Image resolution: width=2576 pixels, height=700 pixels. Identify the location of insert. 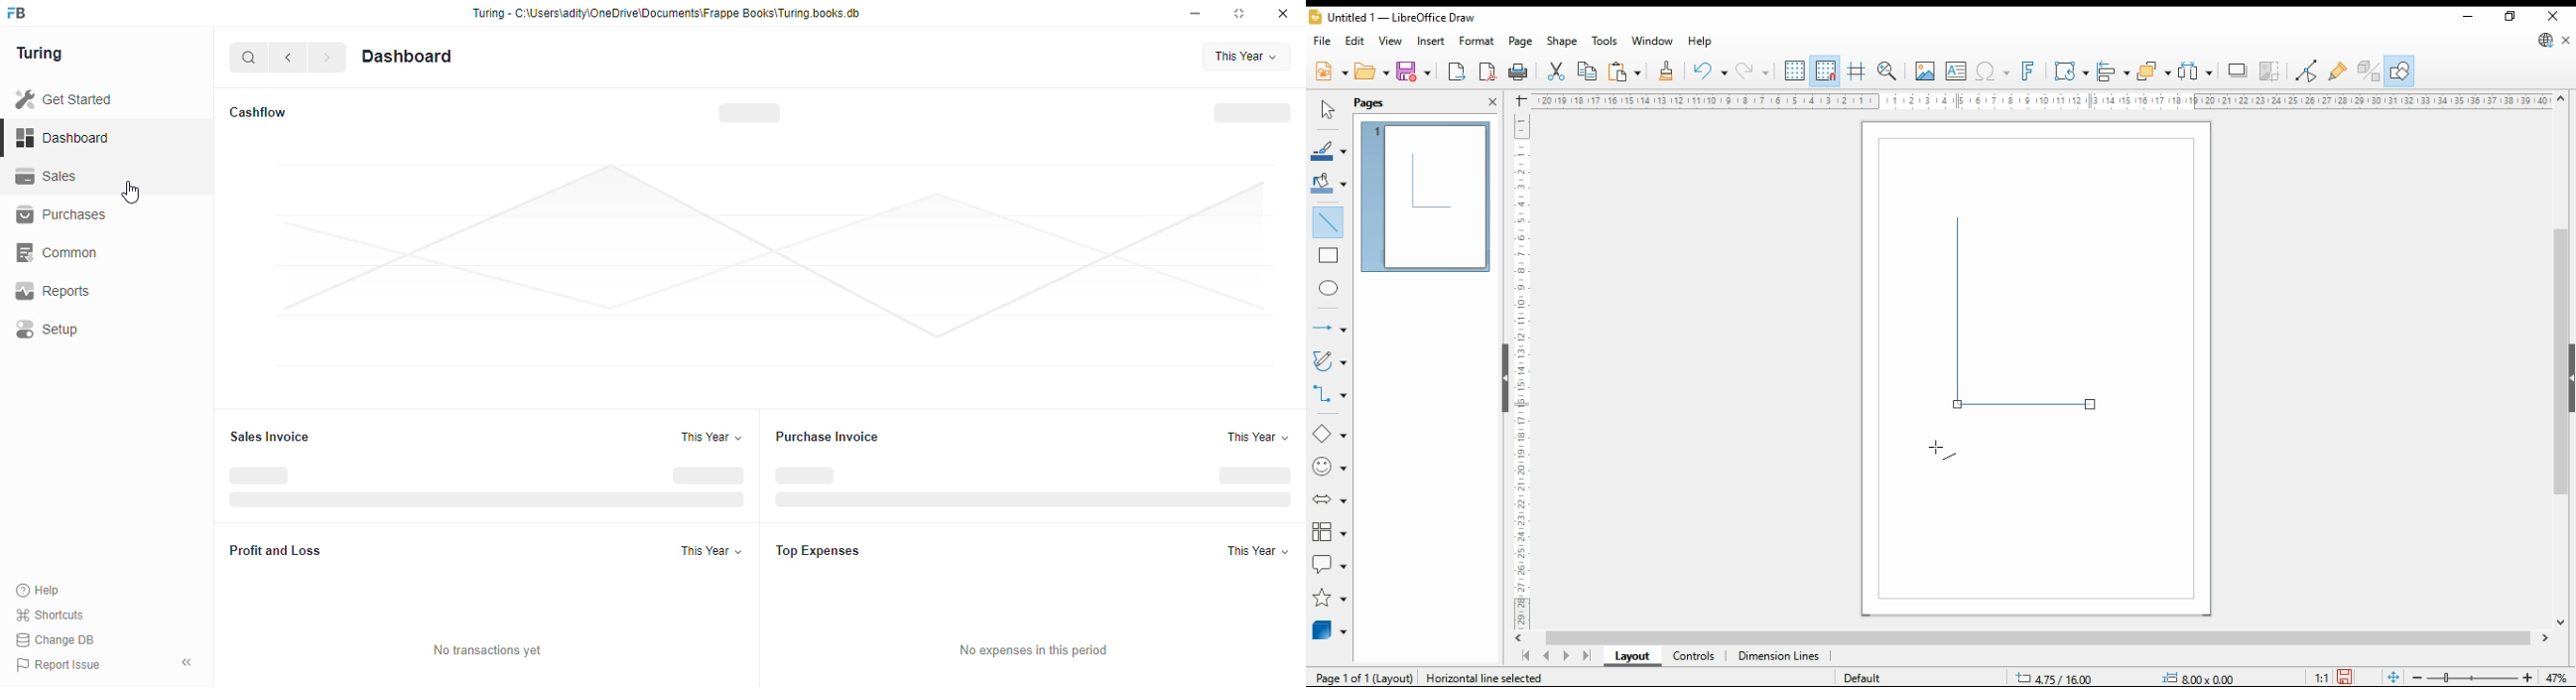
(1431, 41).